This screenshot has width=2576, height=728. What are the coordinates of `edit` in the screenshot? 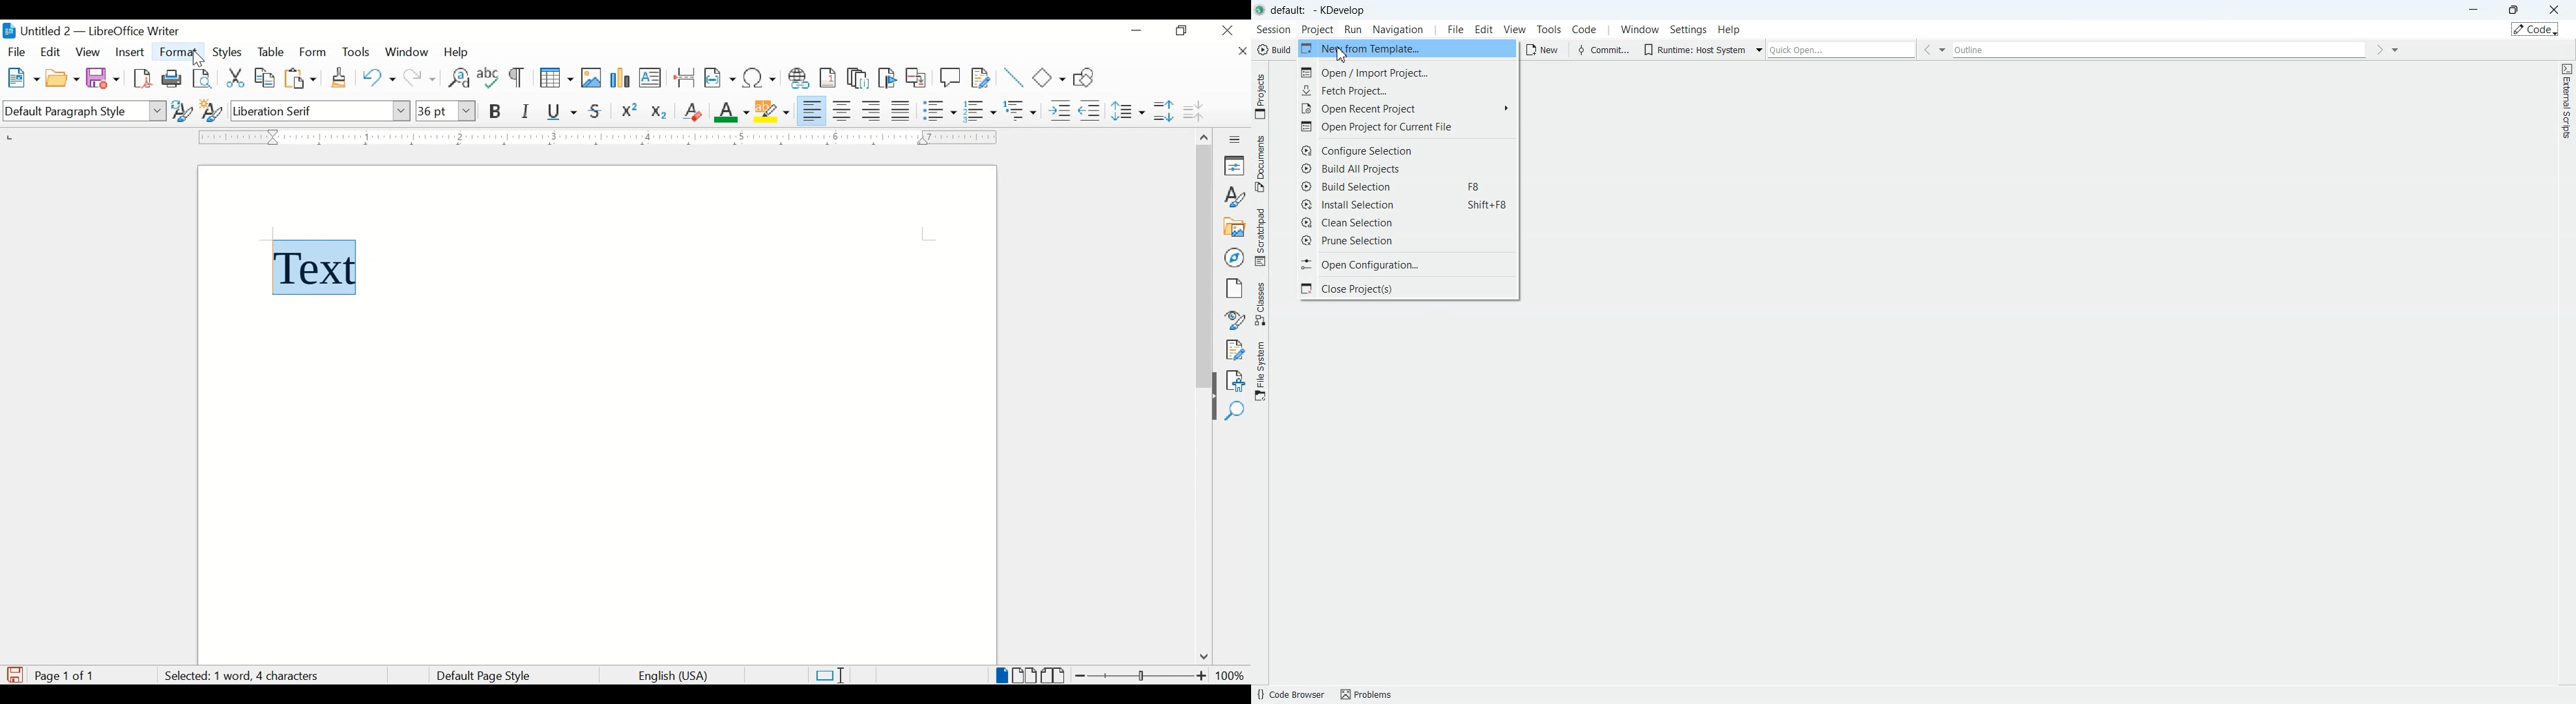 It's located at (51, 51).